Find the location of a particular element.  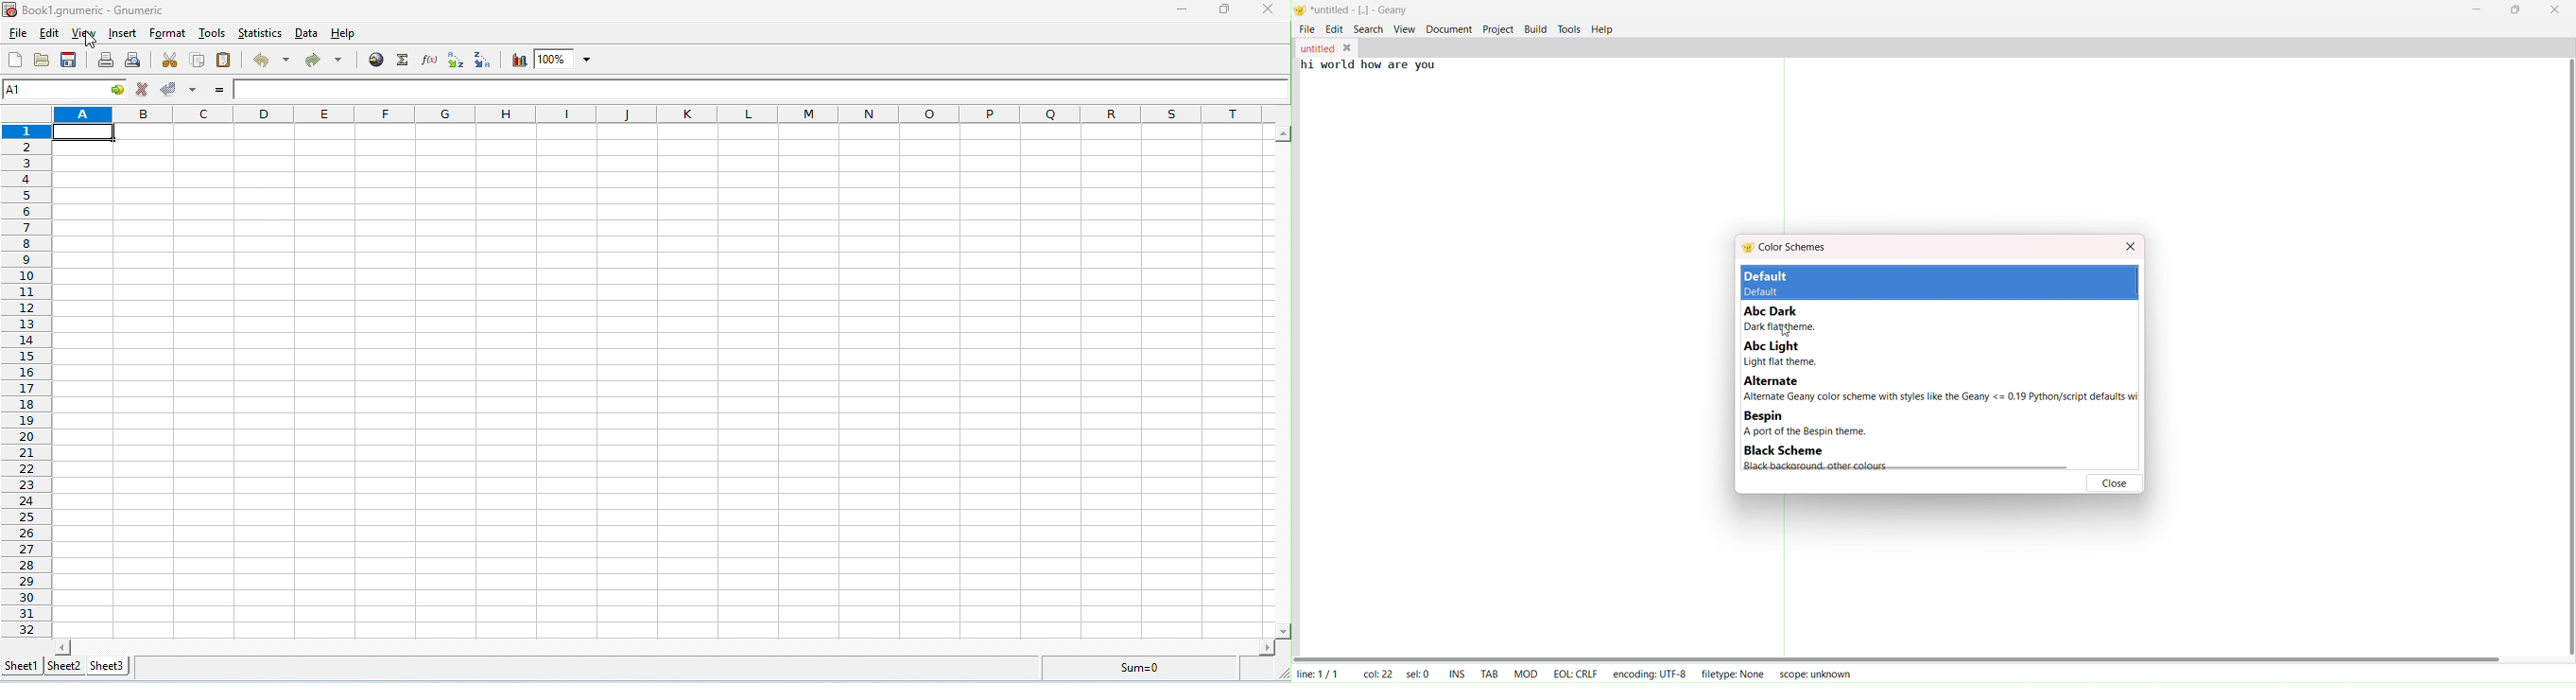

selected cell is located at coordinates (85, 134).